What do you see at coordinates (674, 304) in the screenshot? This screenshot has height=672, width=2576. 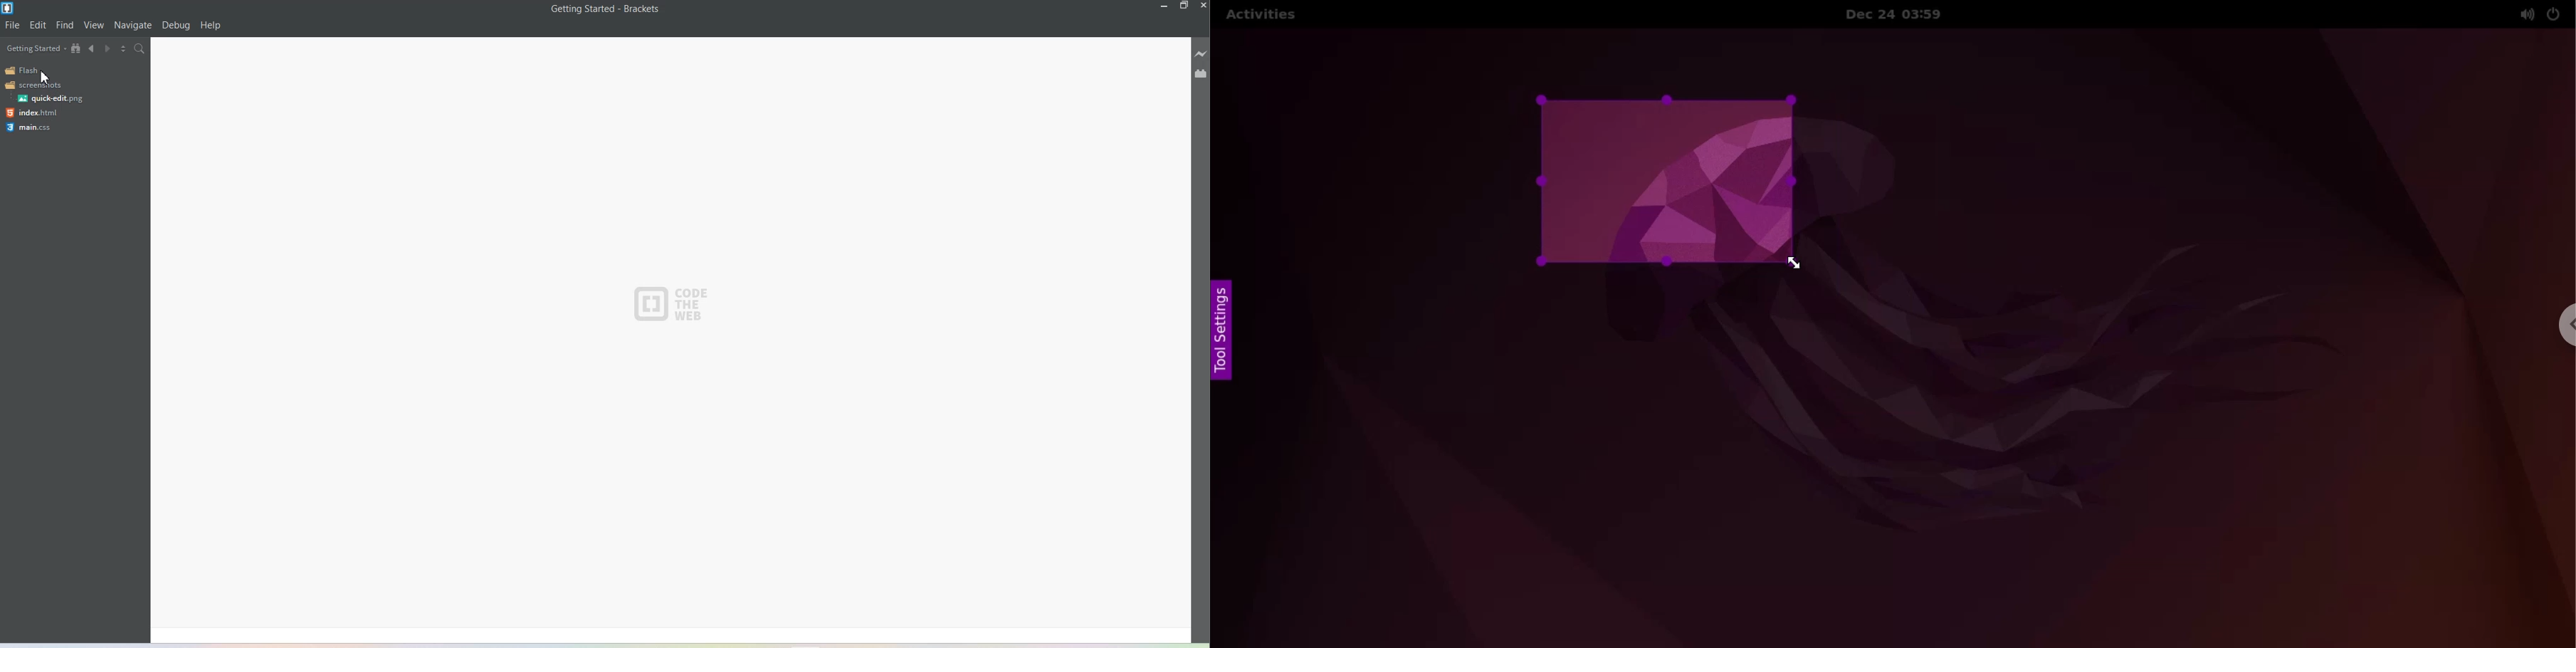 I see `Logo` at bounding box center [674, 304].